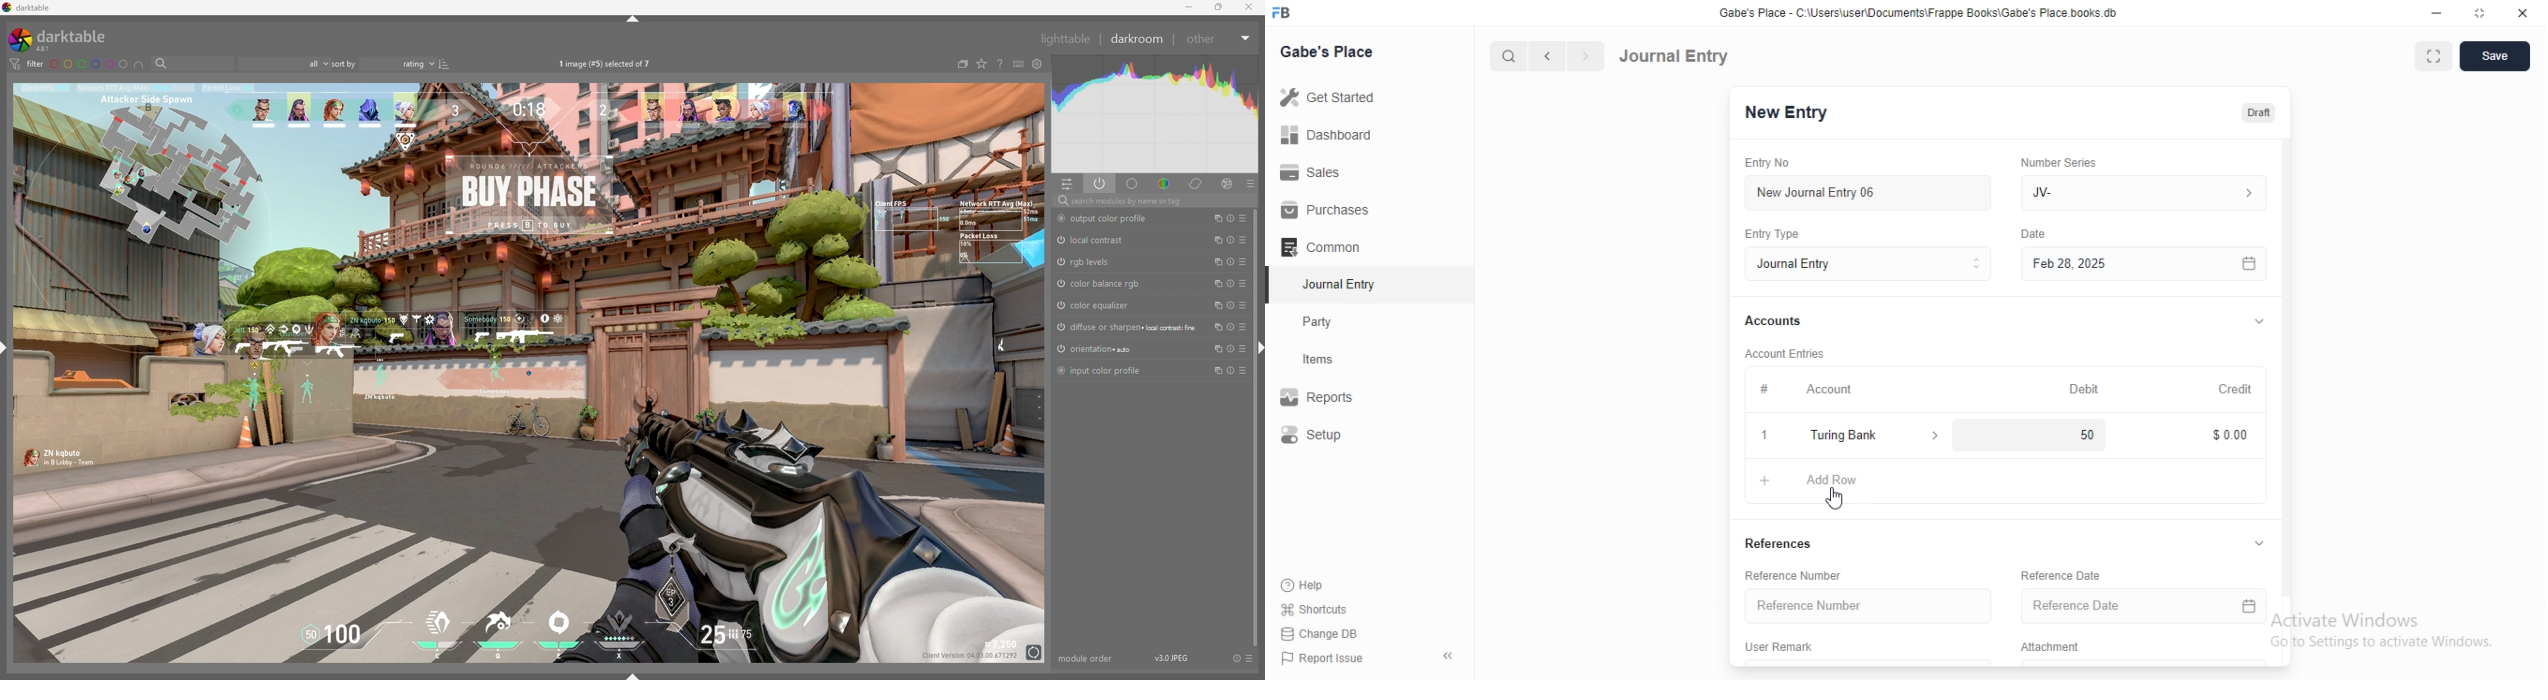  I want to click on Change DB, so click(1325, 633).